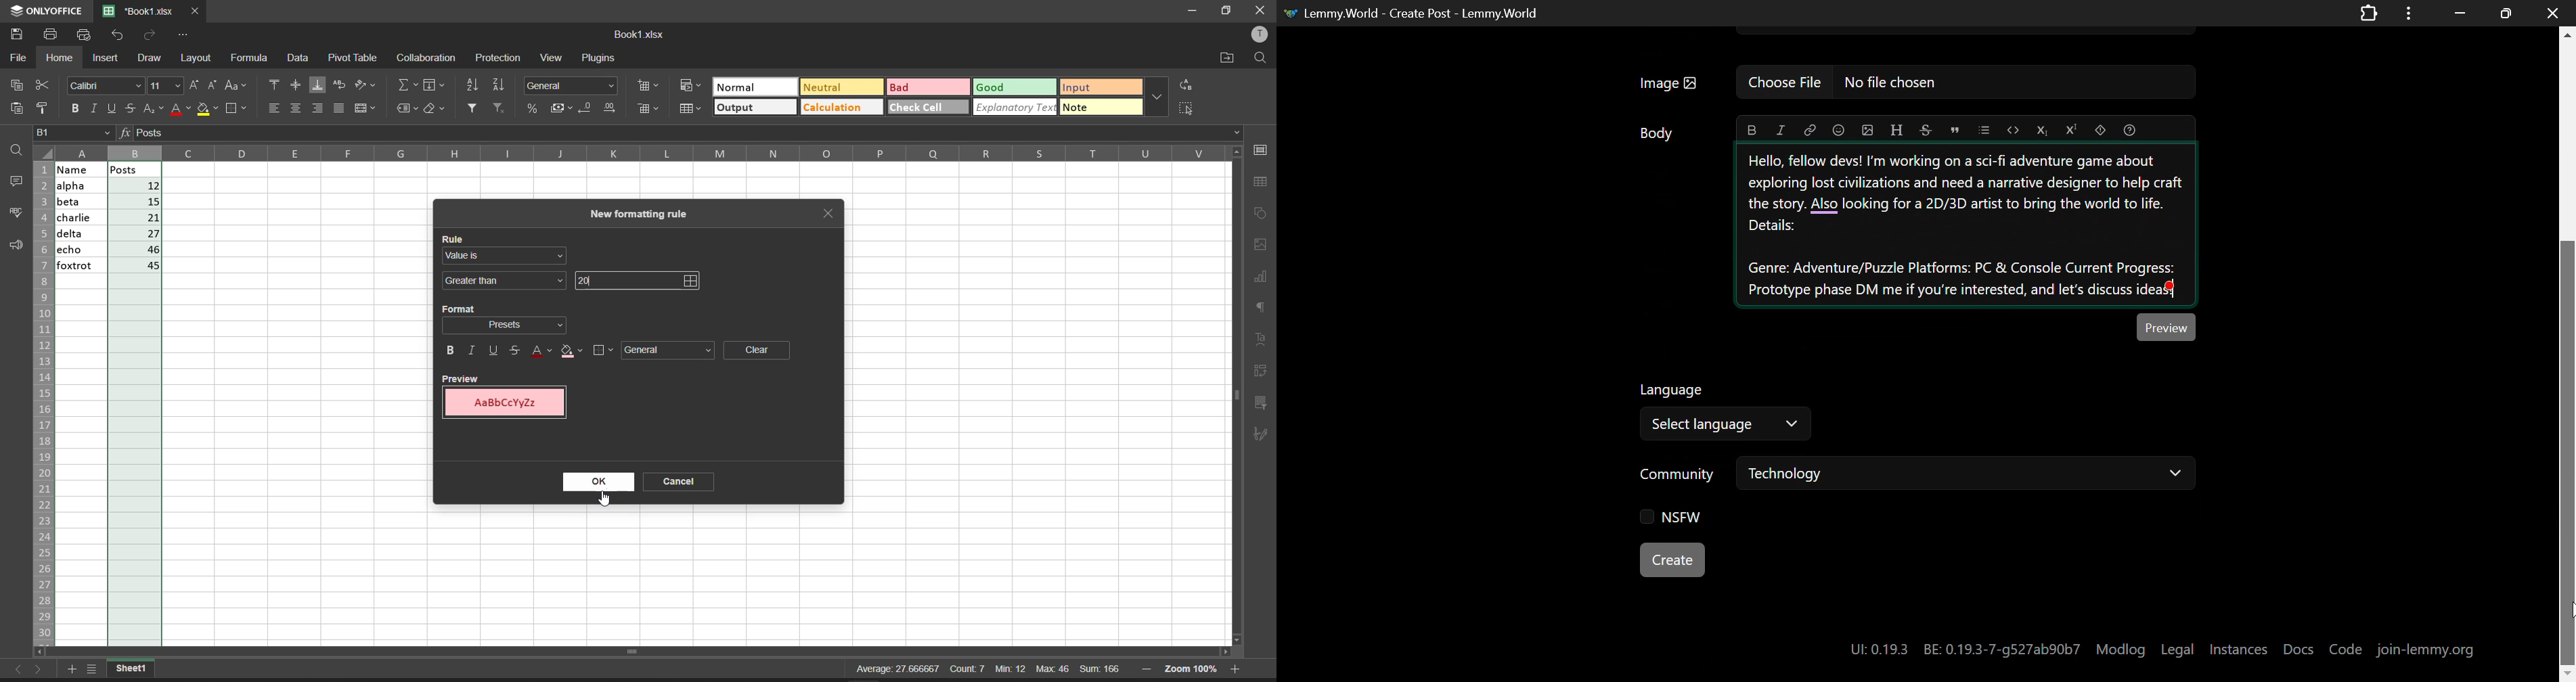 This screenshot has width=2576, height=700. I want to click on Create, so click(1672, 559).